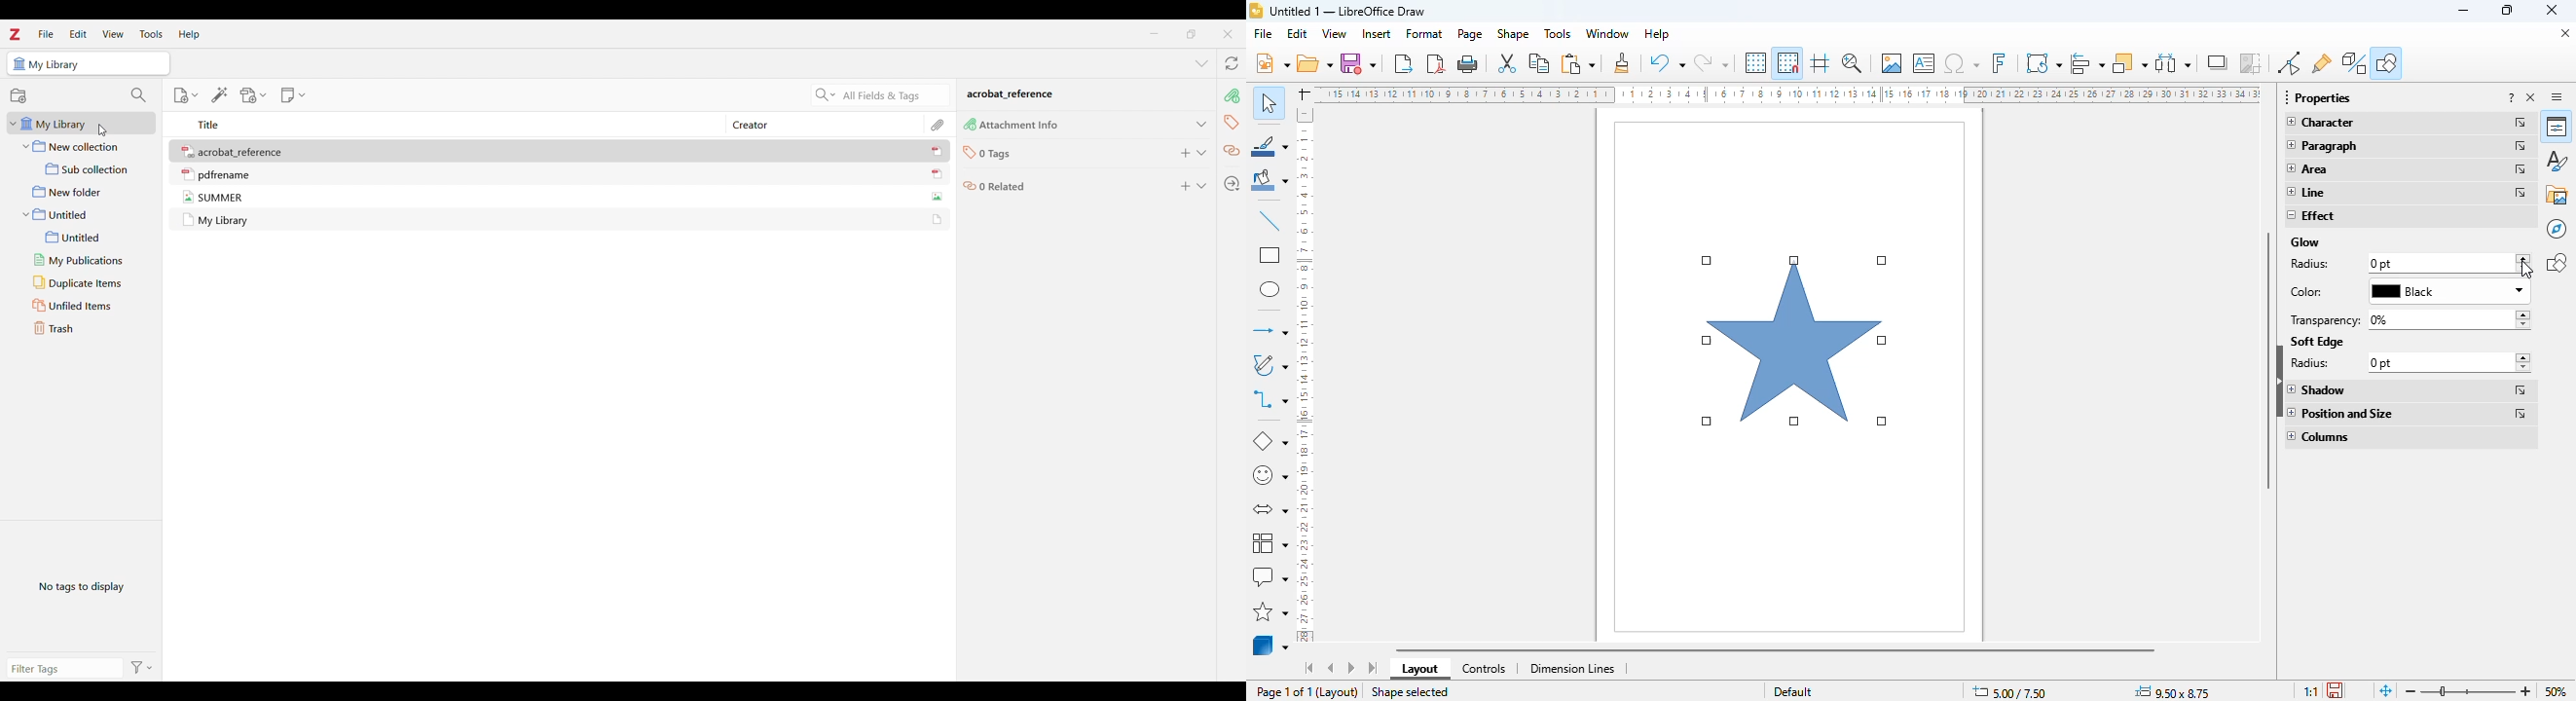 This screenshot has width=2576, height=728. Describe the element at coordinates (2522, 146) in the screenshot. I see `more options` at that location.